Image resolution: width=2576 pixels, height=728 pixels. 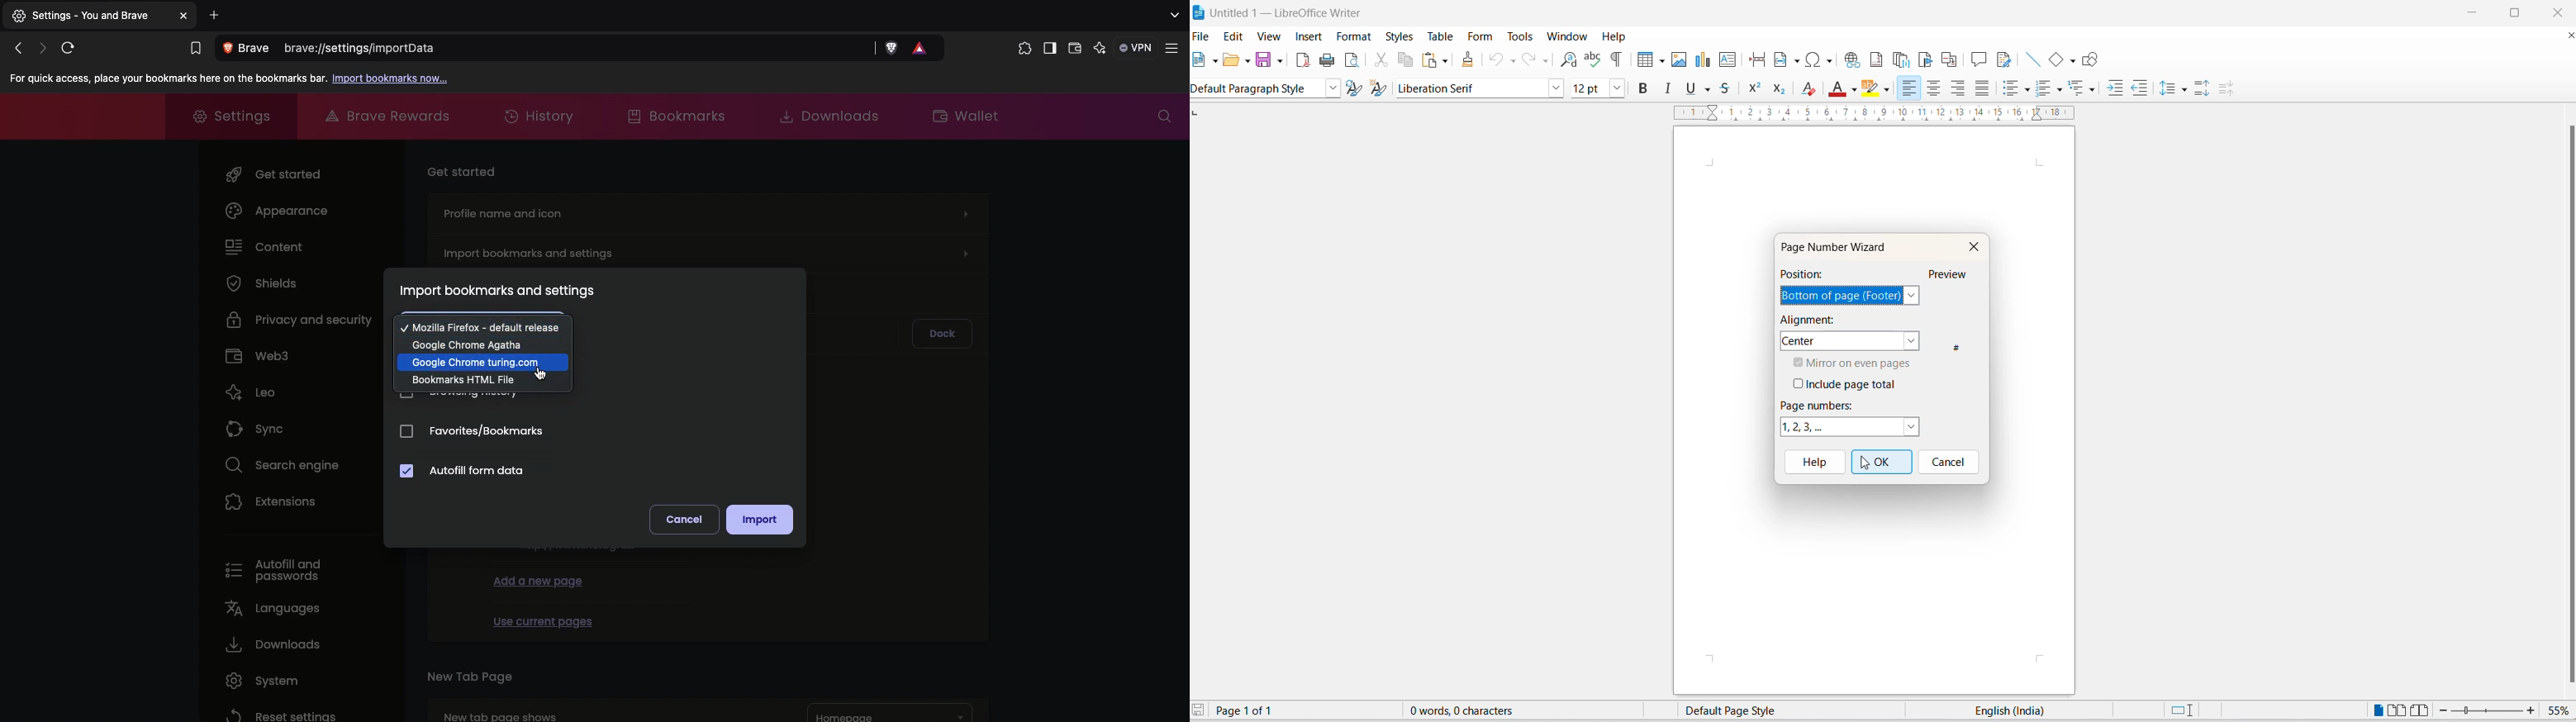 I want to click on position, so click(x=1805, y=273).